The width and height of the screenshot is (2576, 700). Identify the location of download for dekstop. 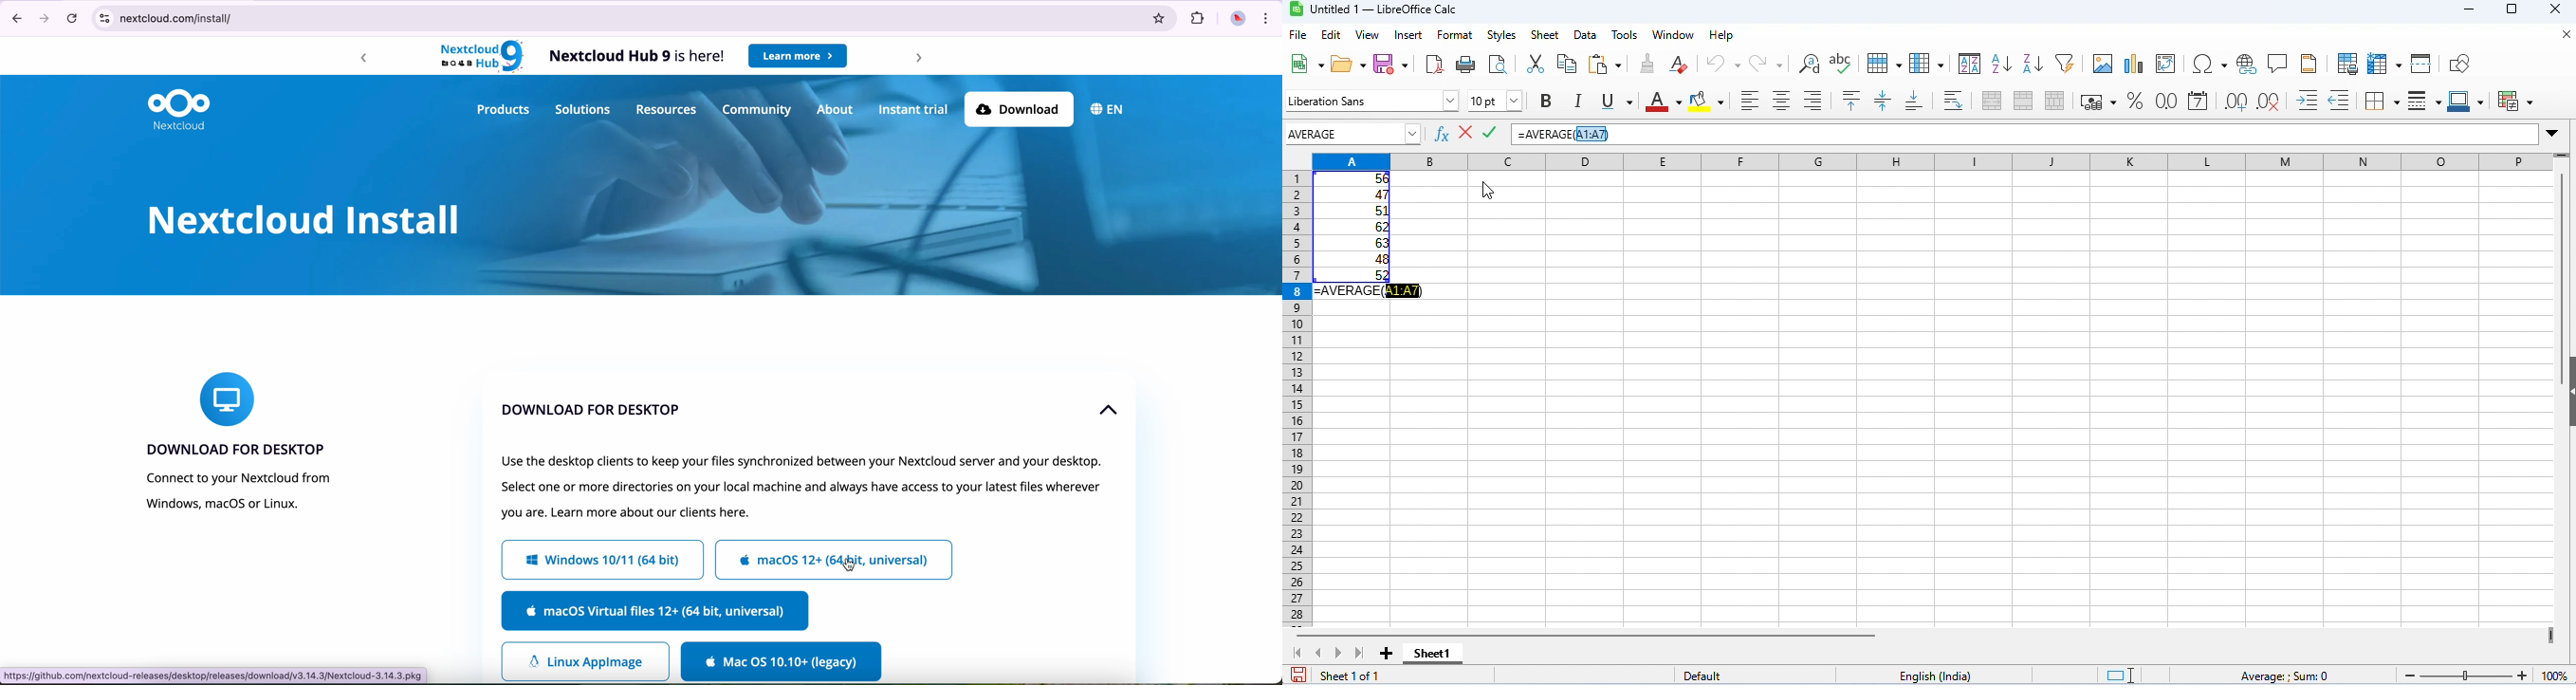
(617, 413).